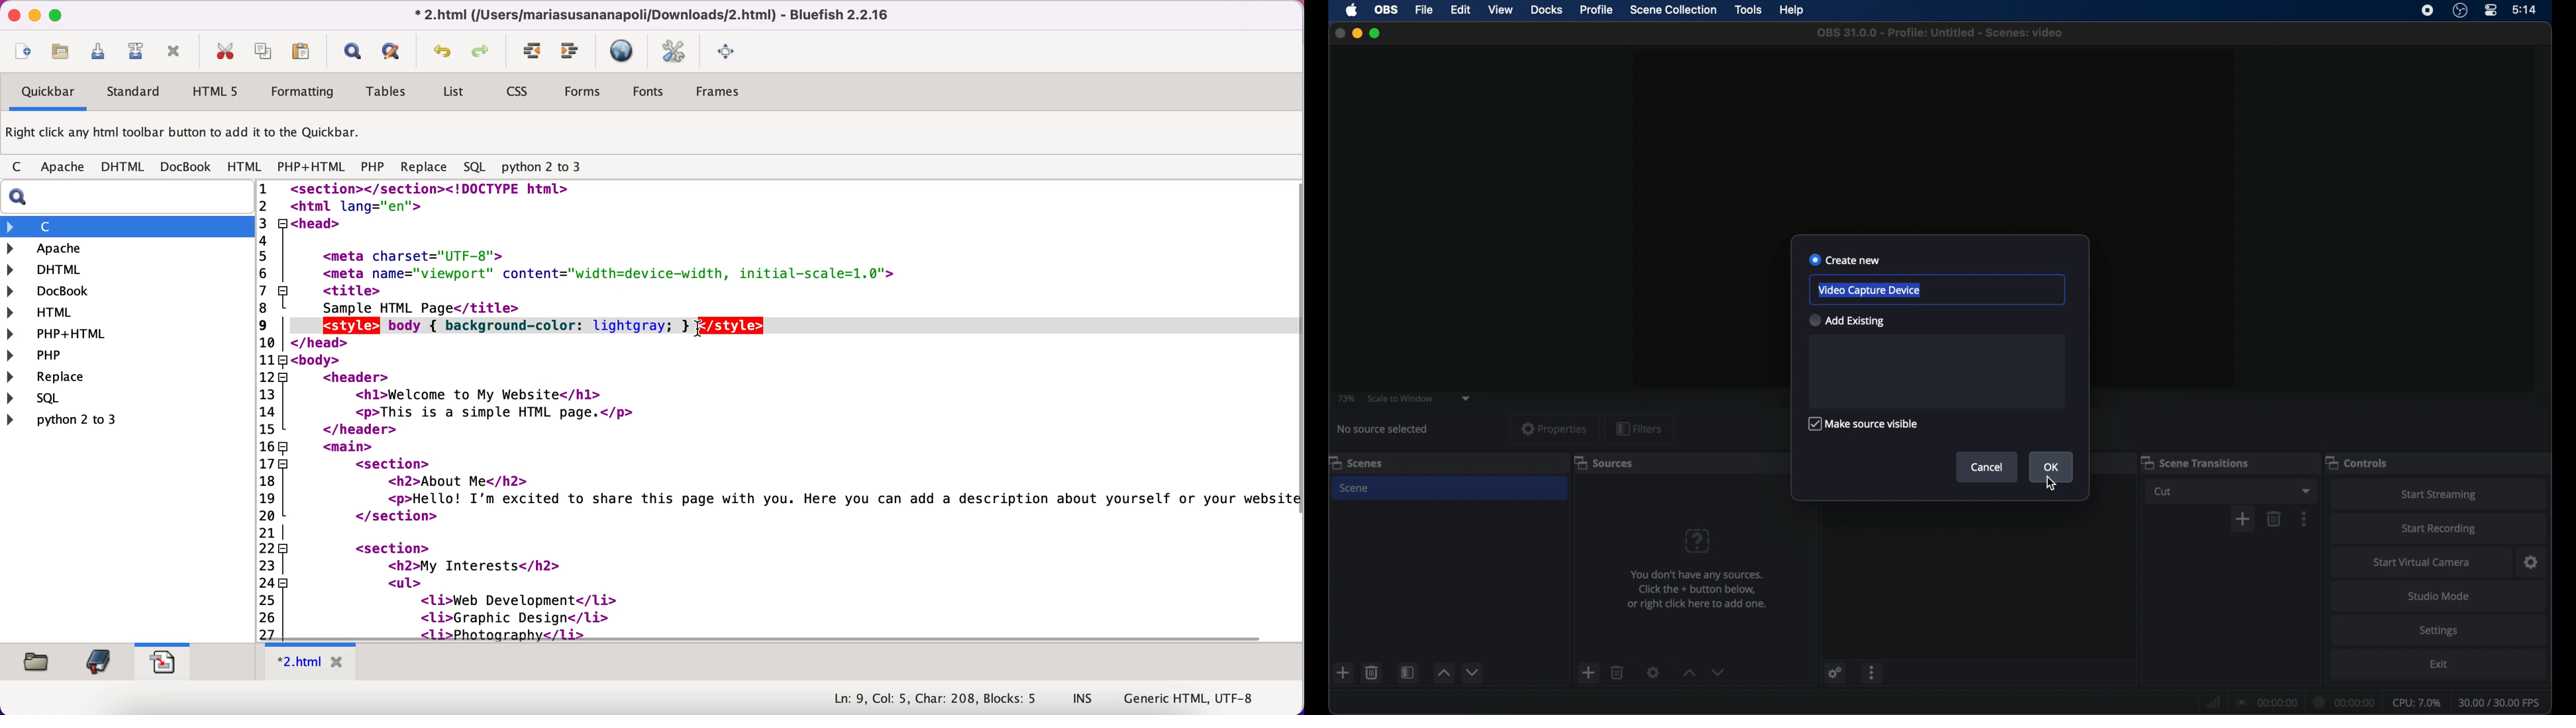 The image size is (2576, 728). Describe the element at coordinates (2052, 467) in the screenshot. I see `ok` at that location.